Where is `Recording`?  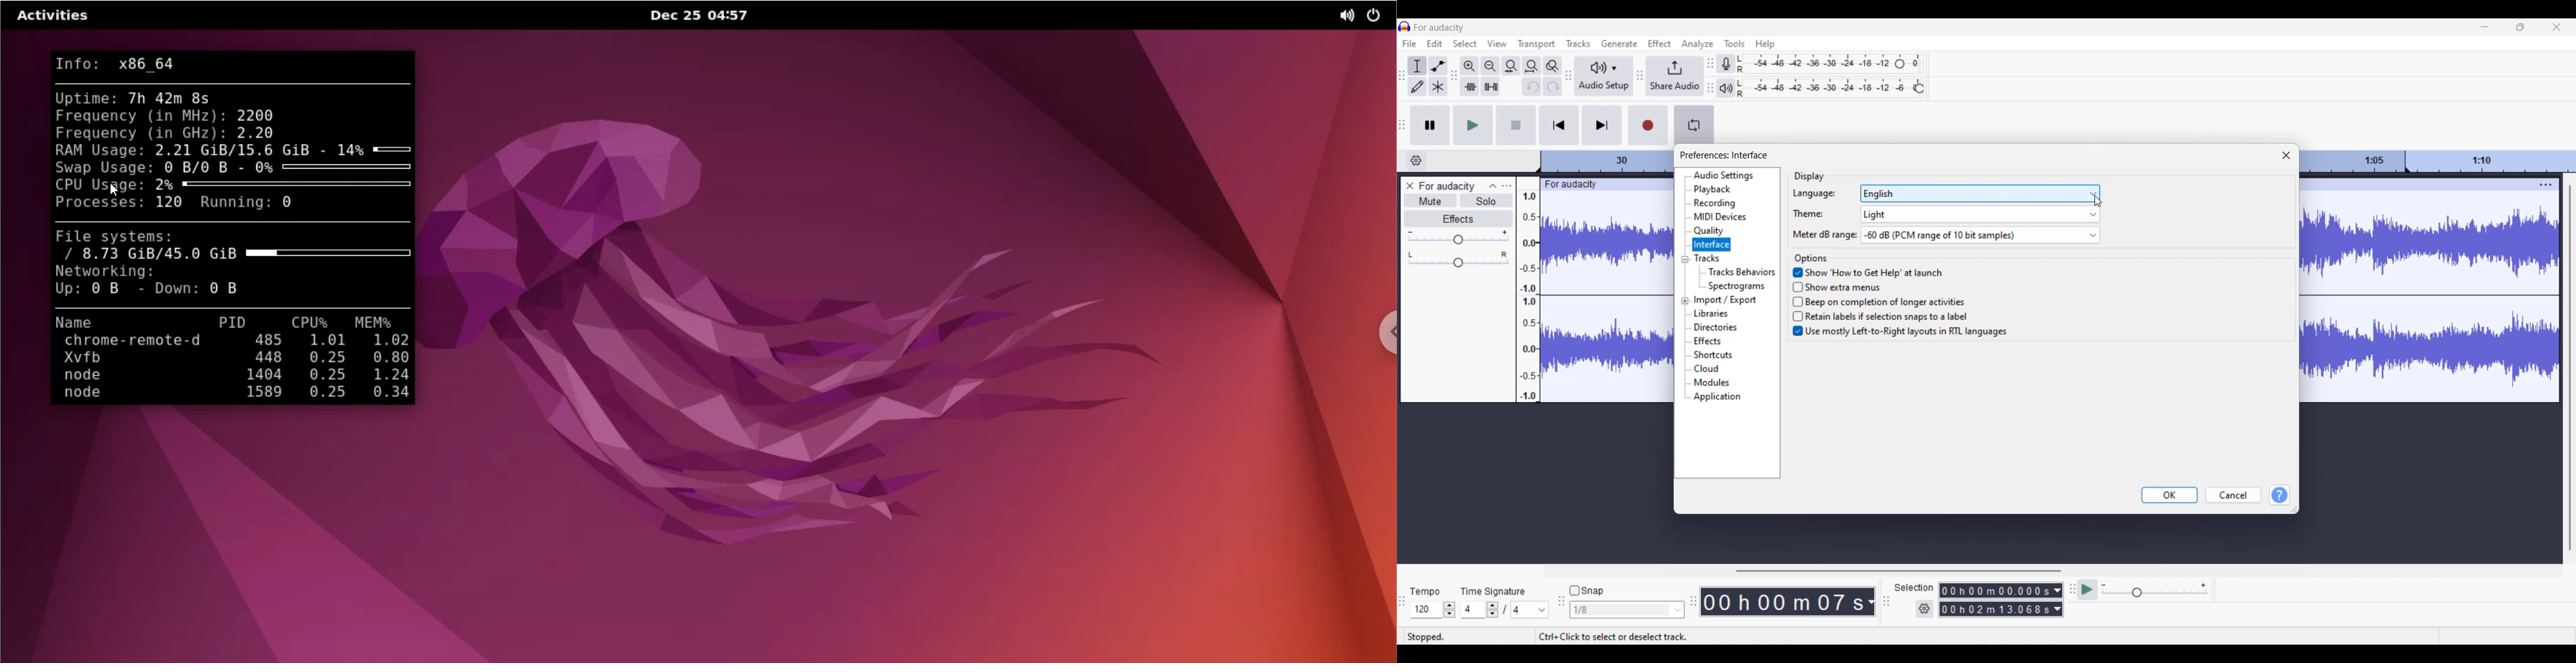
Recording is located at coordinates (1714, 203).